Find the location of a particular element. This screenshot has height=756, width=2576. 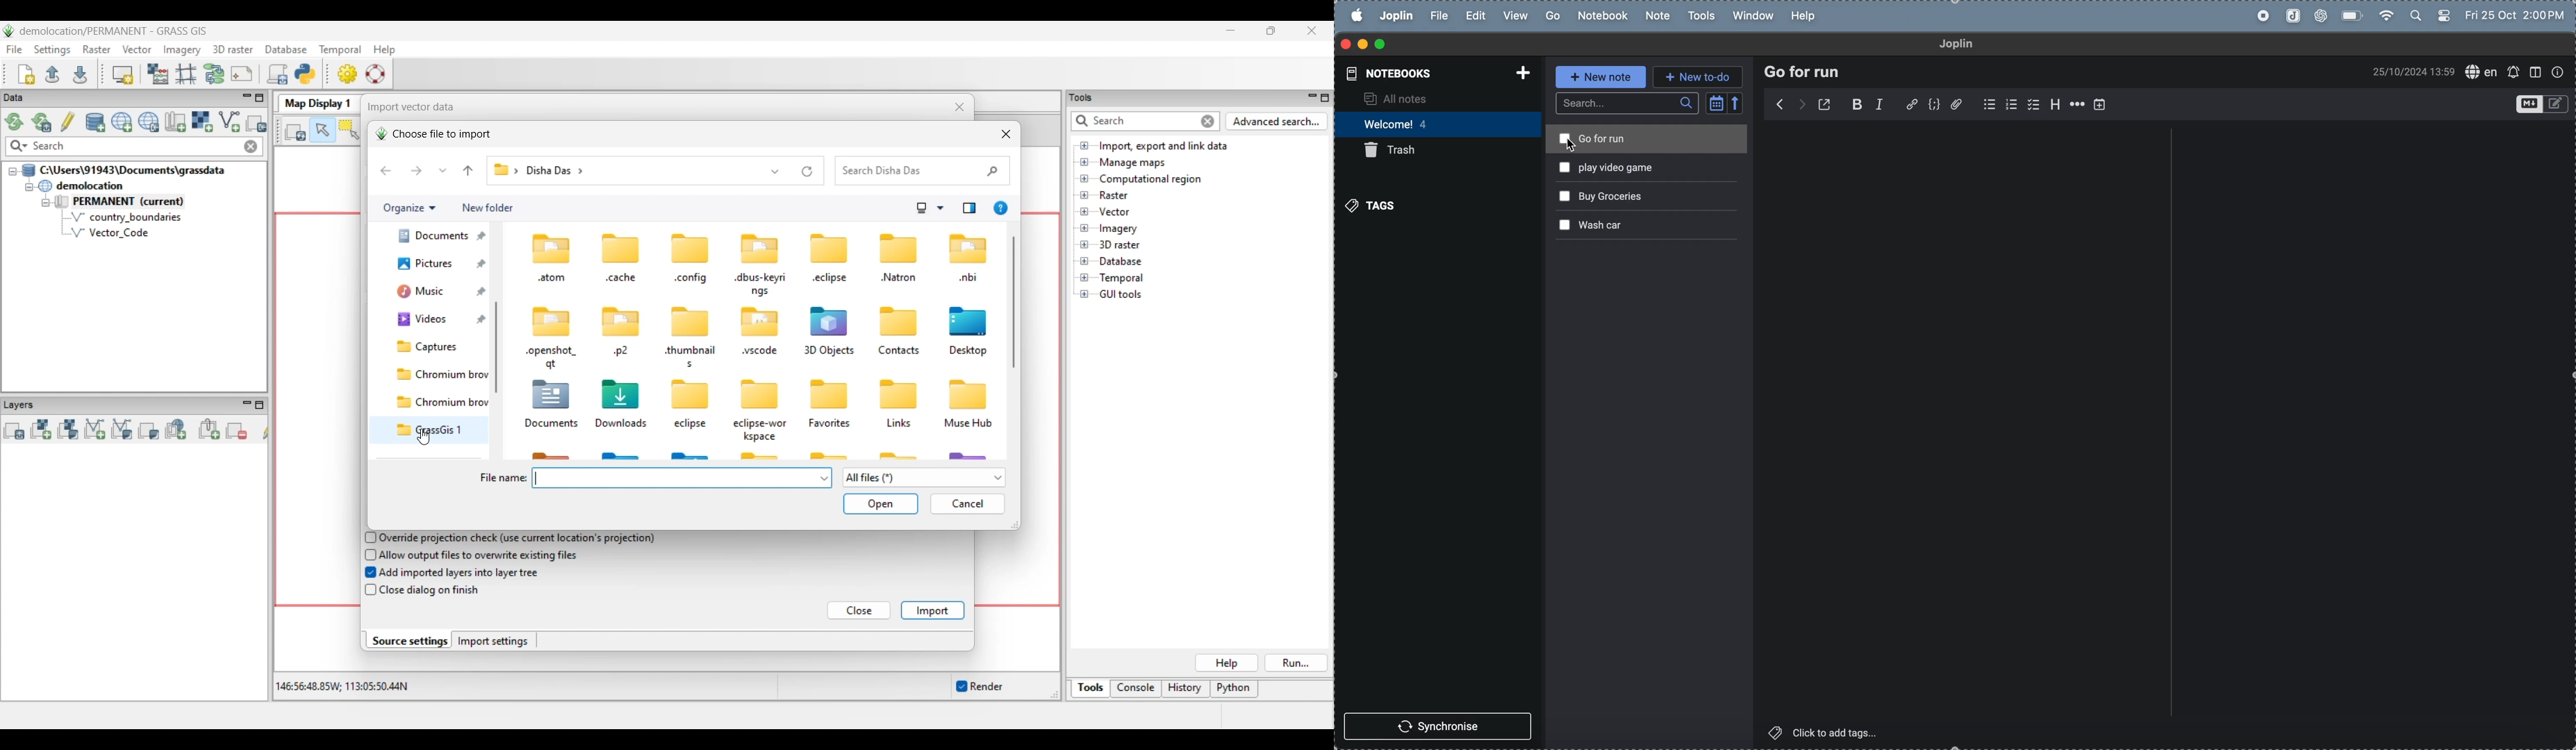

create alert is located at coordinates (2515, 72).